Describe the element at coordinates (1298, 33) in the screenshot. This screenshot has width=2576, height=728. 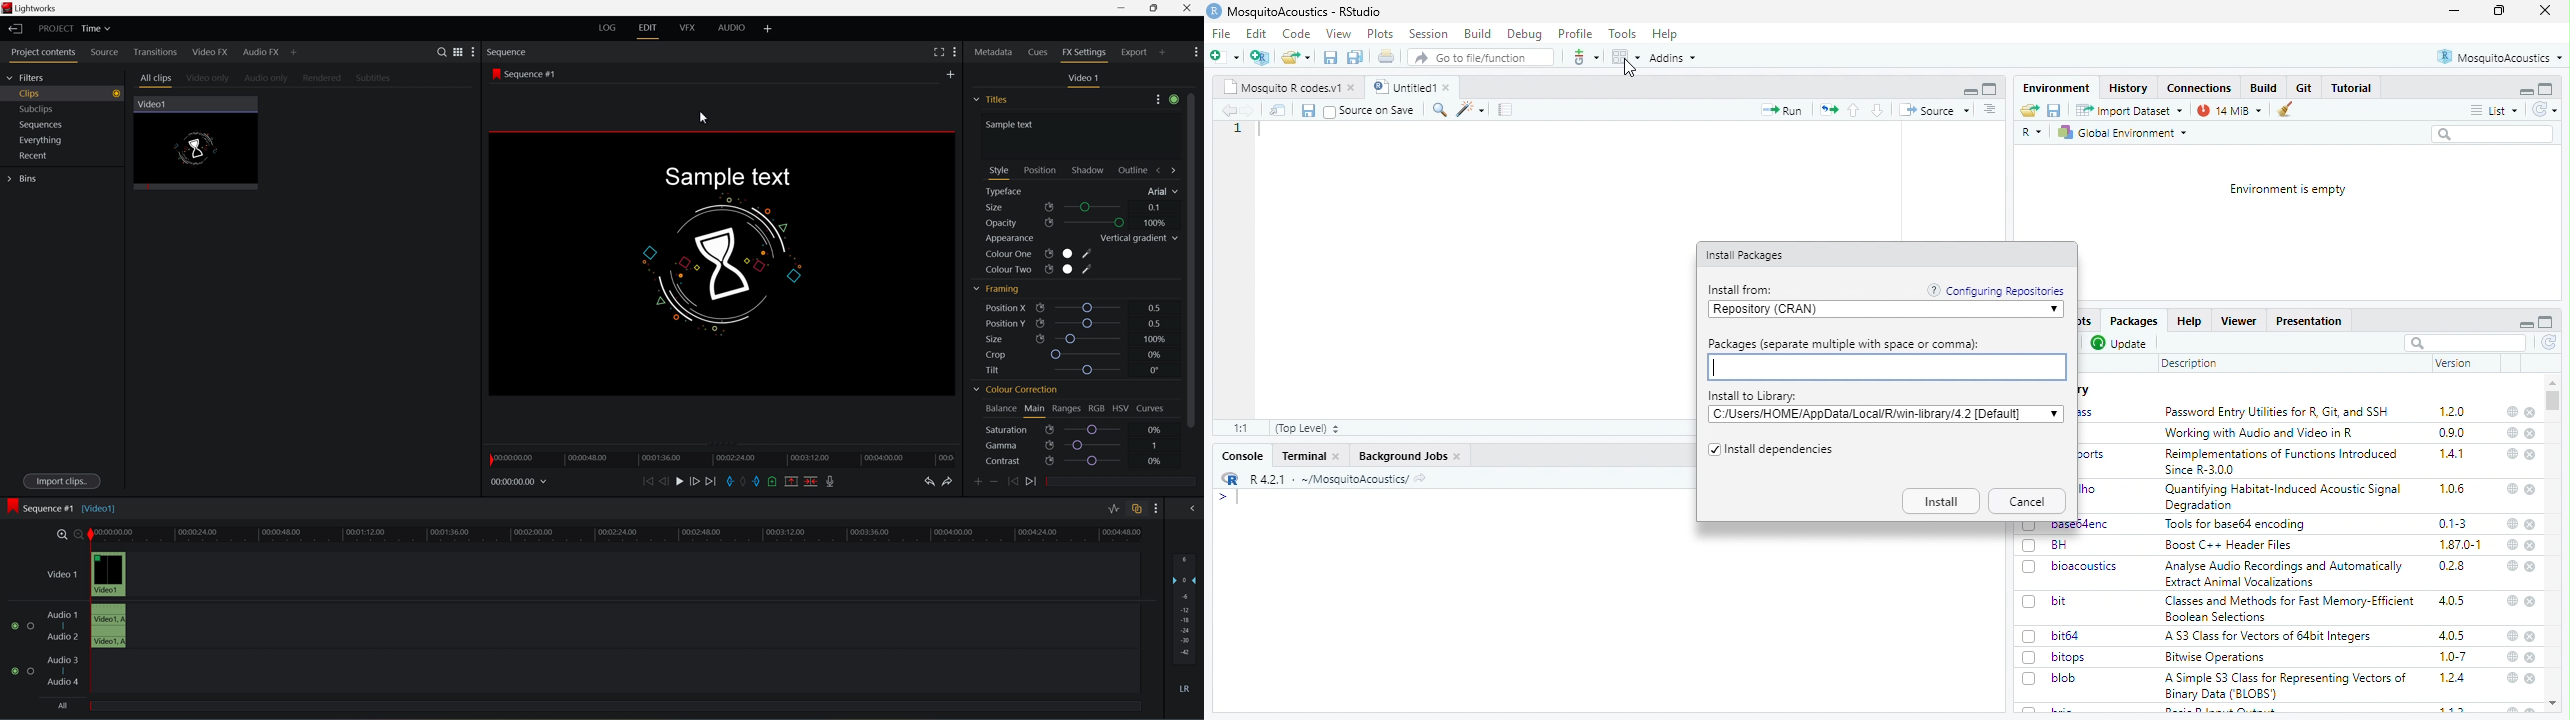
I see `Code` at that location.